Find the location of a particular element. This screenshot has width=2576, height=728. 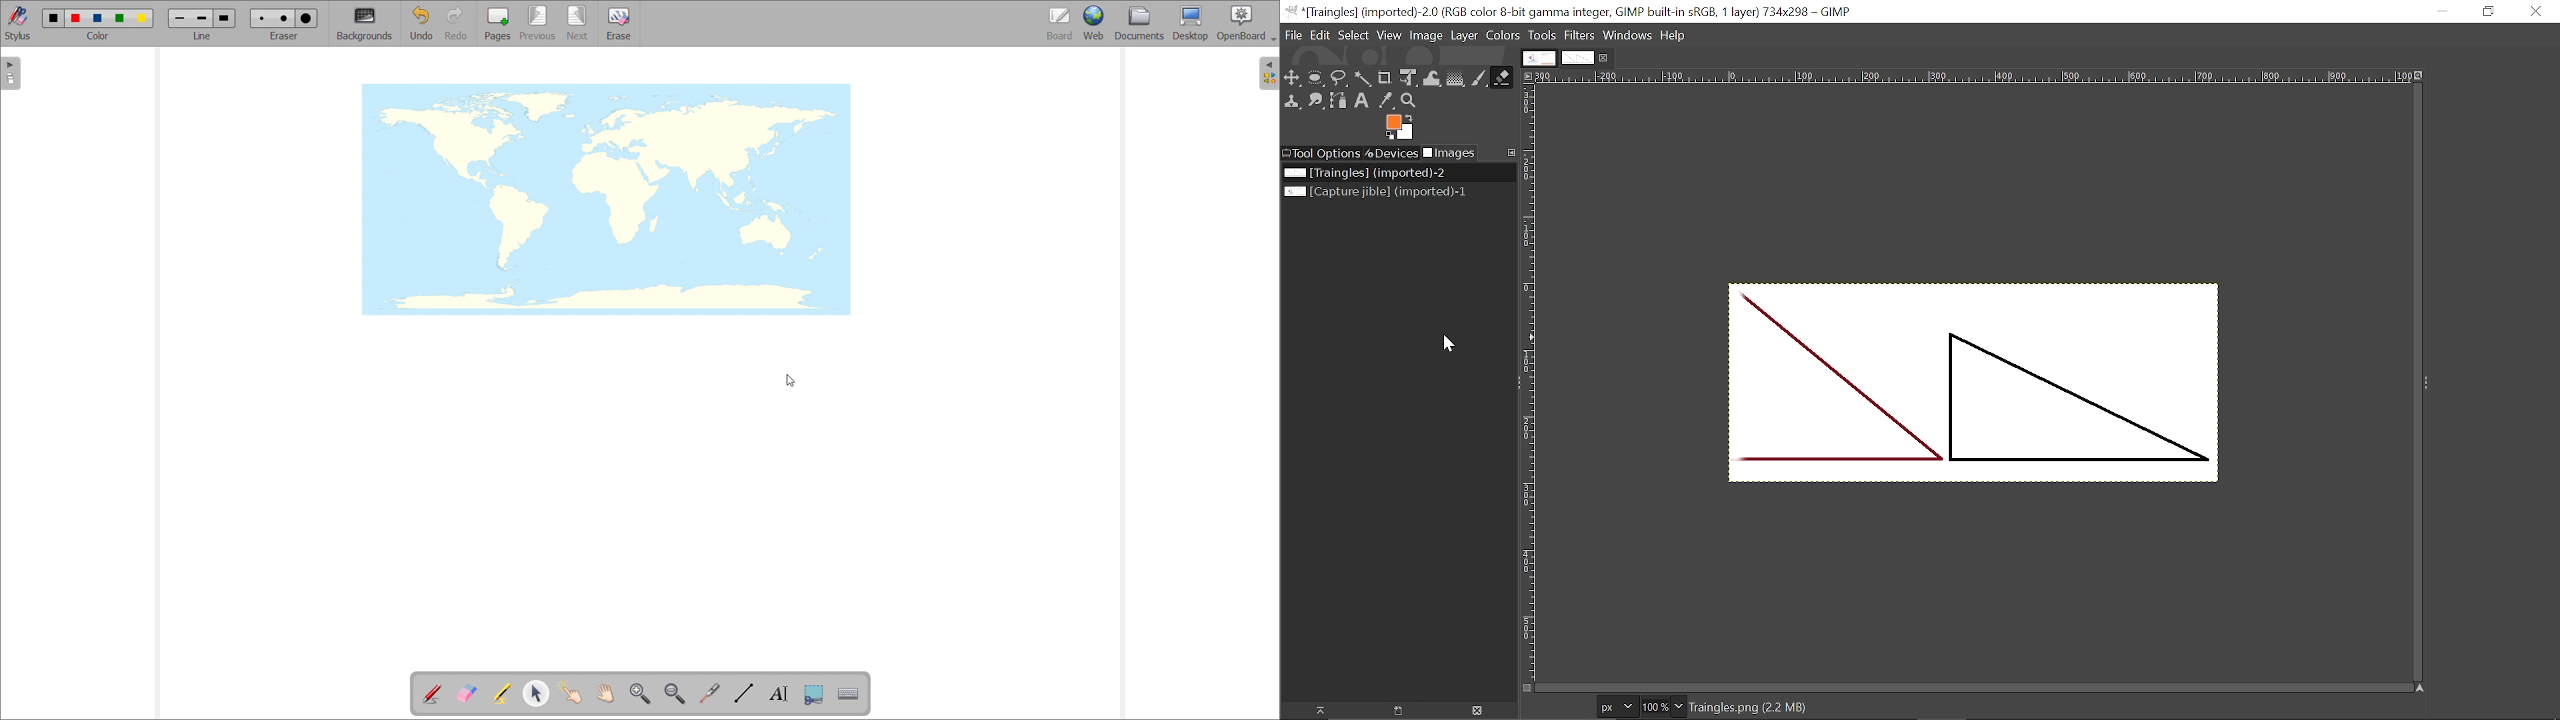

open folder view is located at coordinates (1269, 73).